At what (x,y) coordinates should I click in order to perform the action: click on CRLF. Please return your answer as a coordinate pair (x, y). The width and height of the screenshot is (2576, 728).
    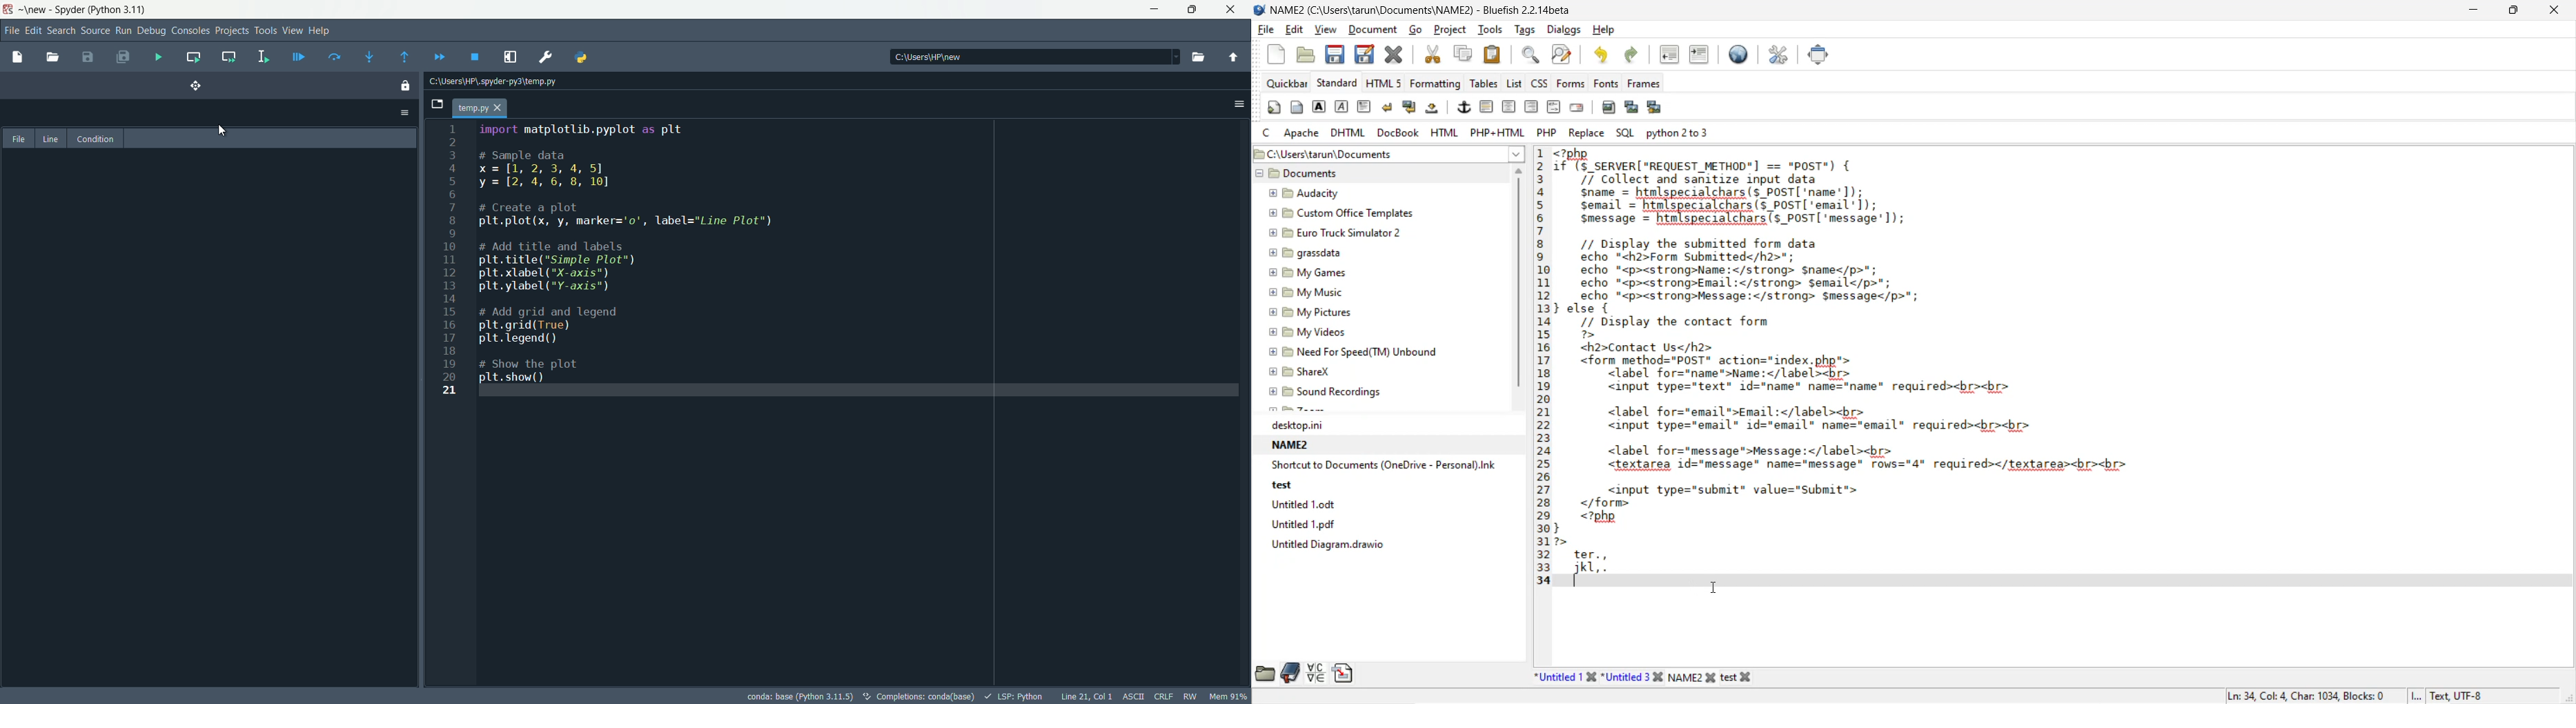
    Looking at the image, I should click on (1163, 697).